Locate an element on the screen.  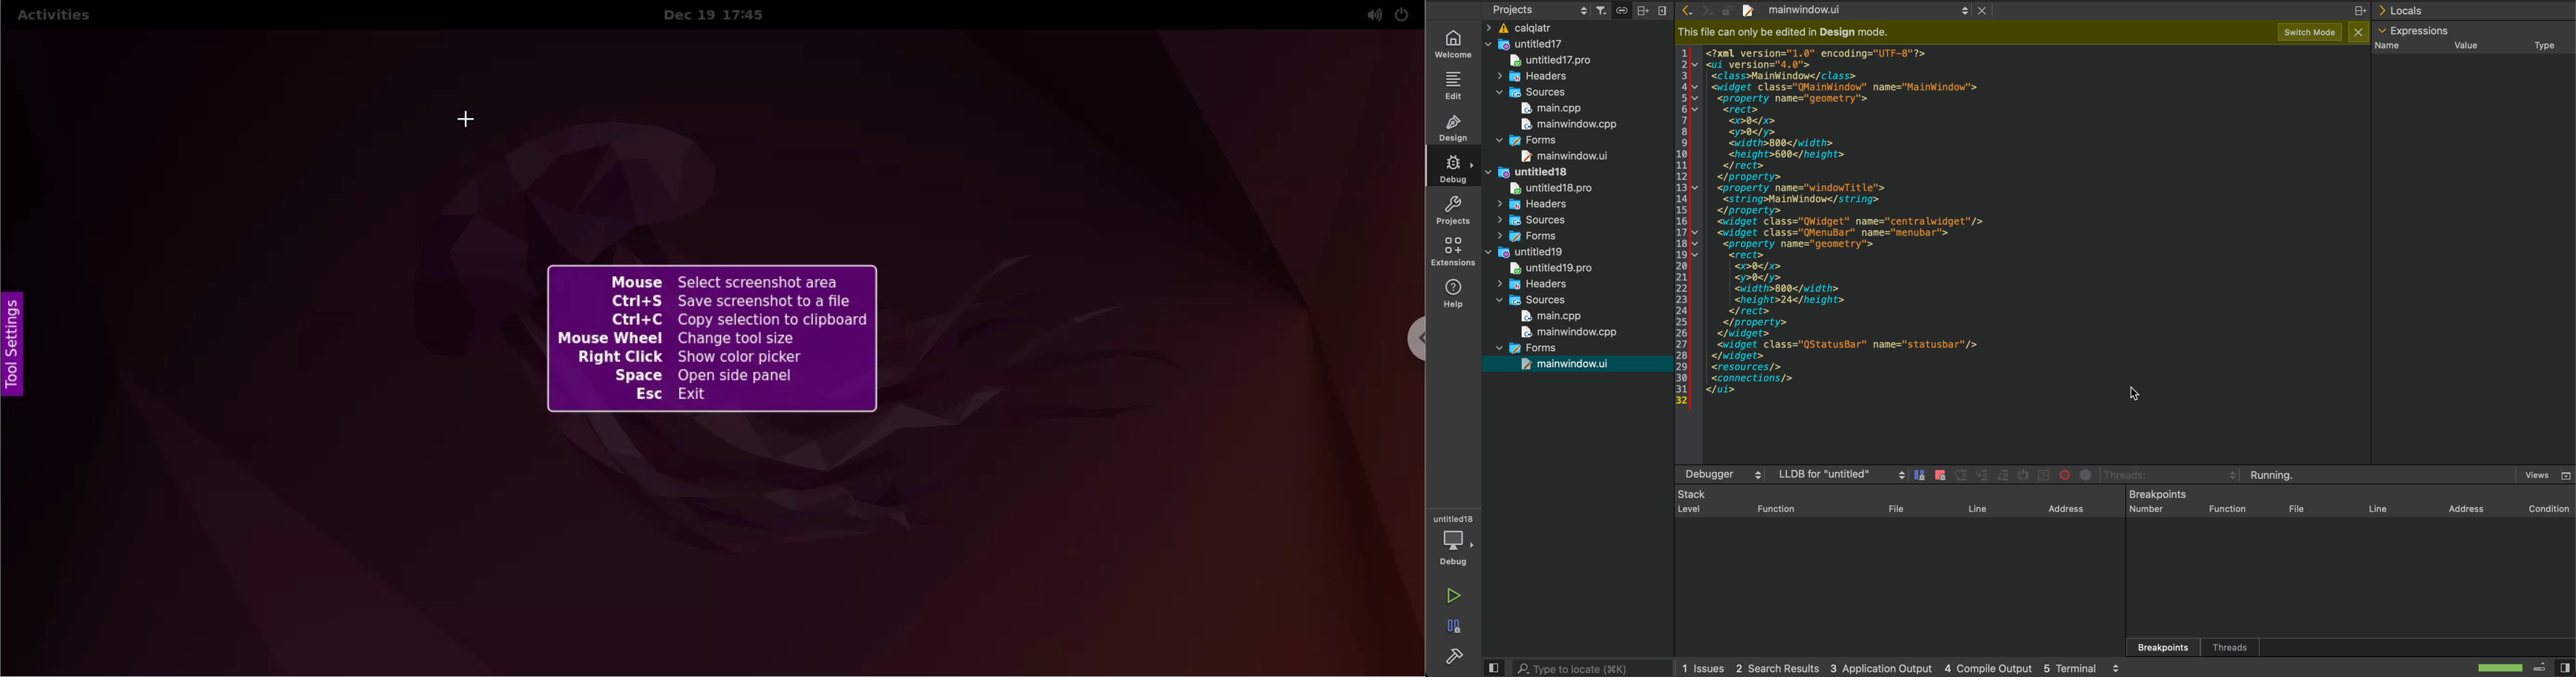
close is located at coordinates (1982, 12).